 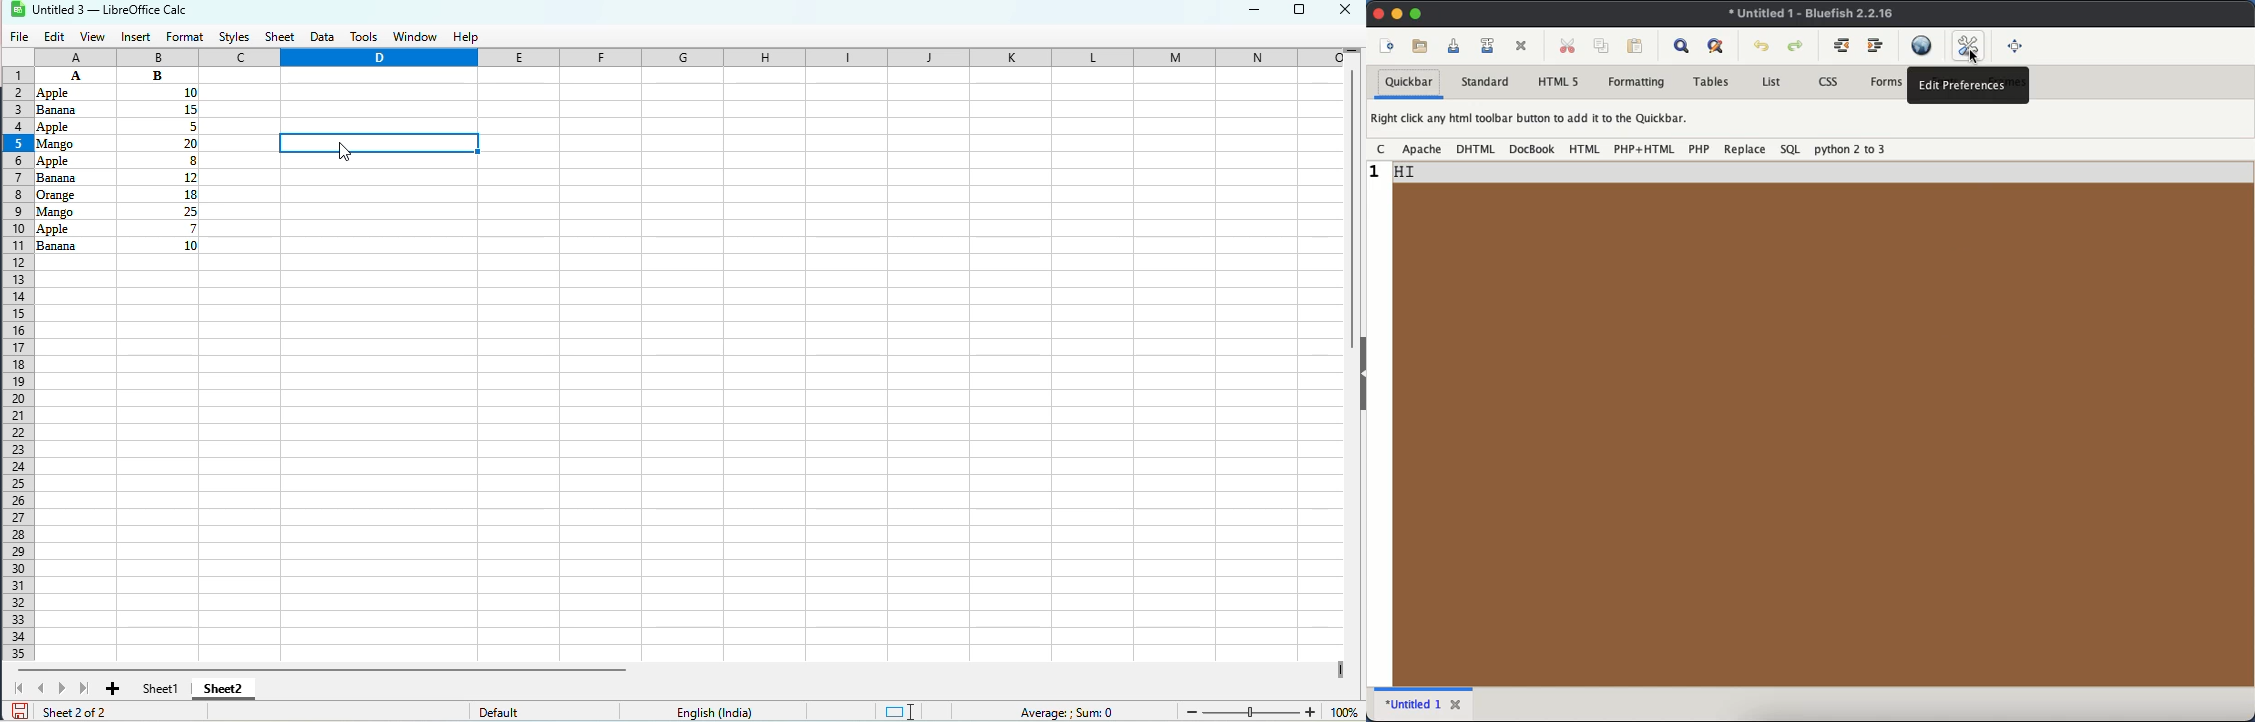 I want to click on cursor, so click(x=1973, y=55).